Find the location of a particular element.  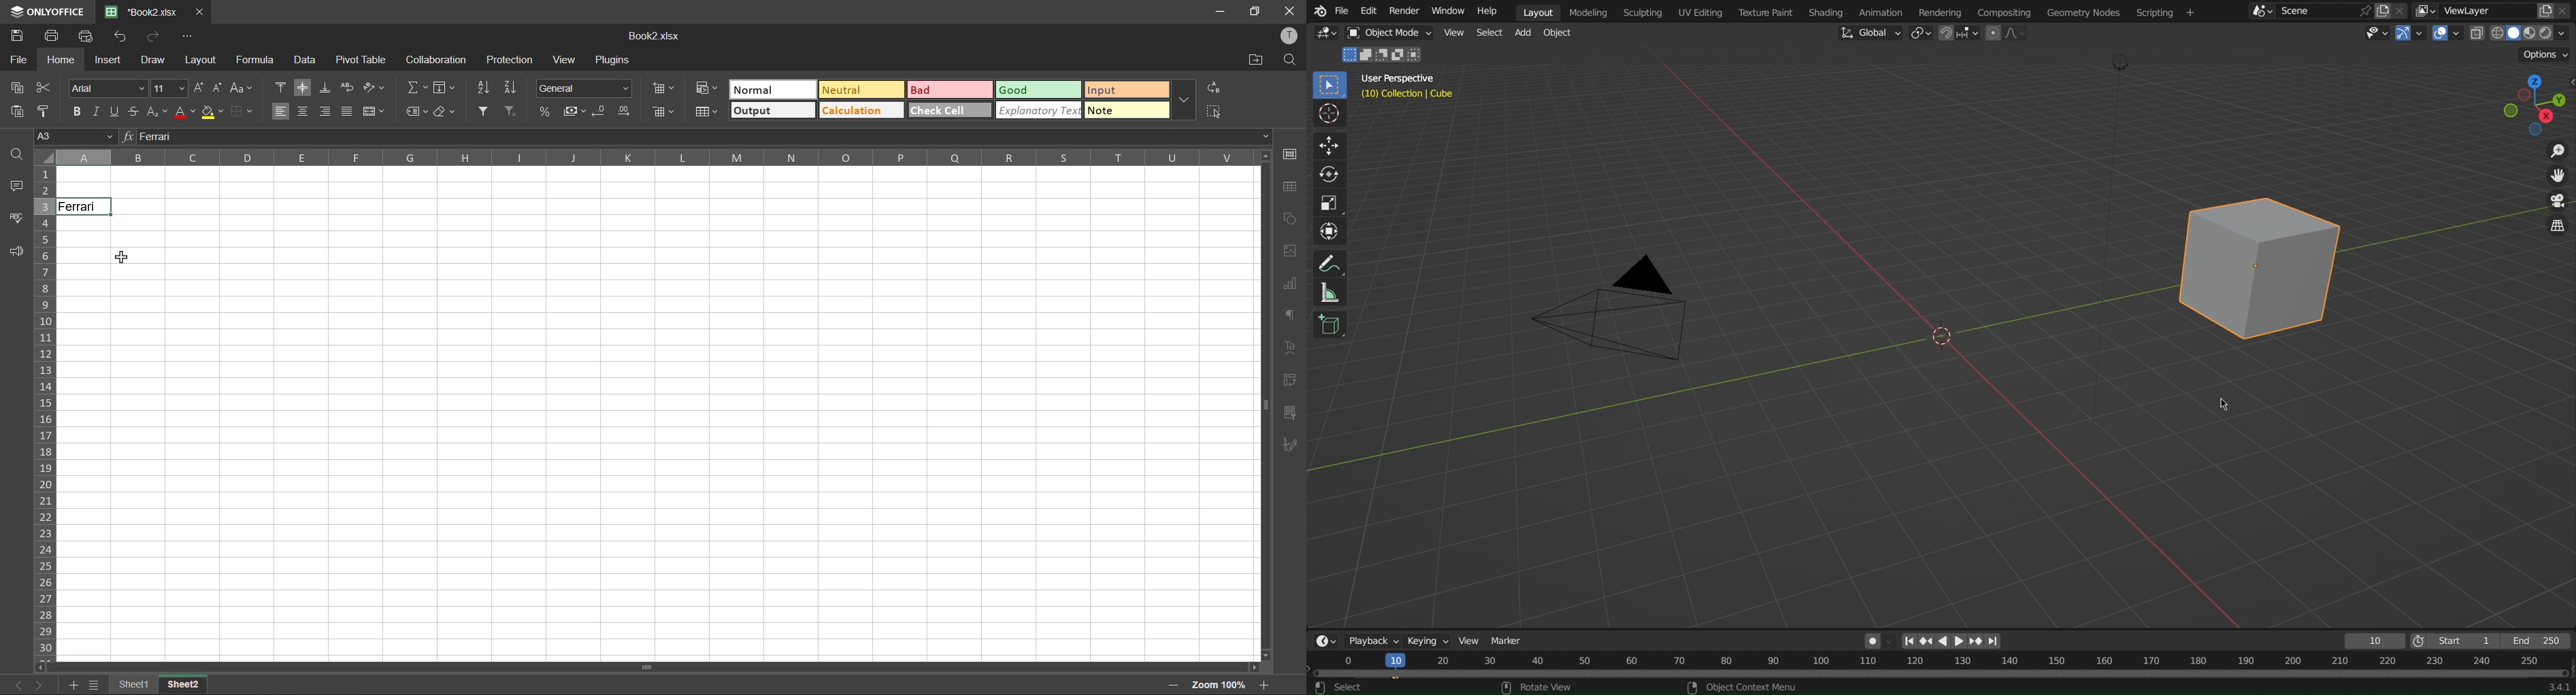

Timeline is located at coordinates (1942, 674).